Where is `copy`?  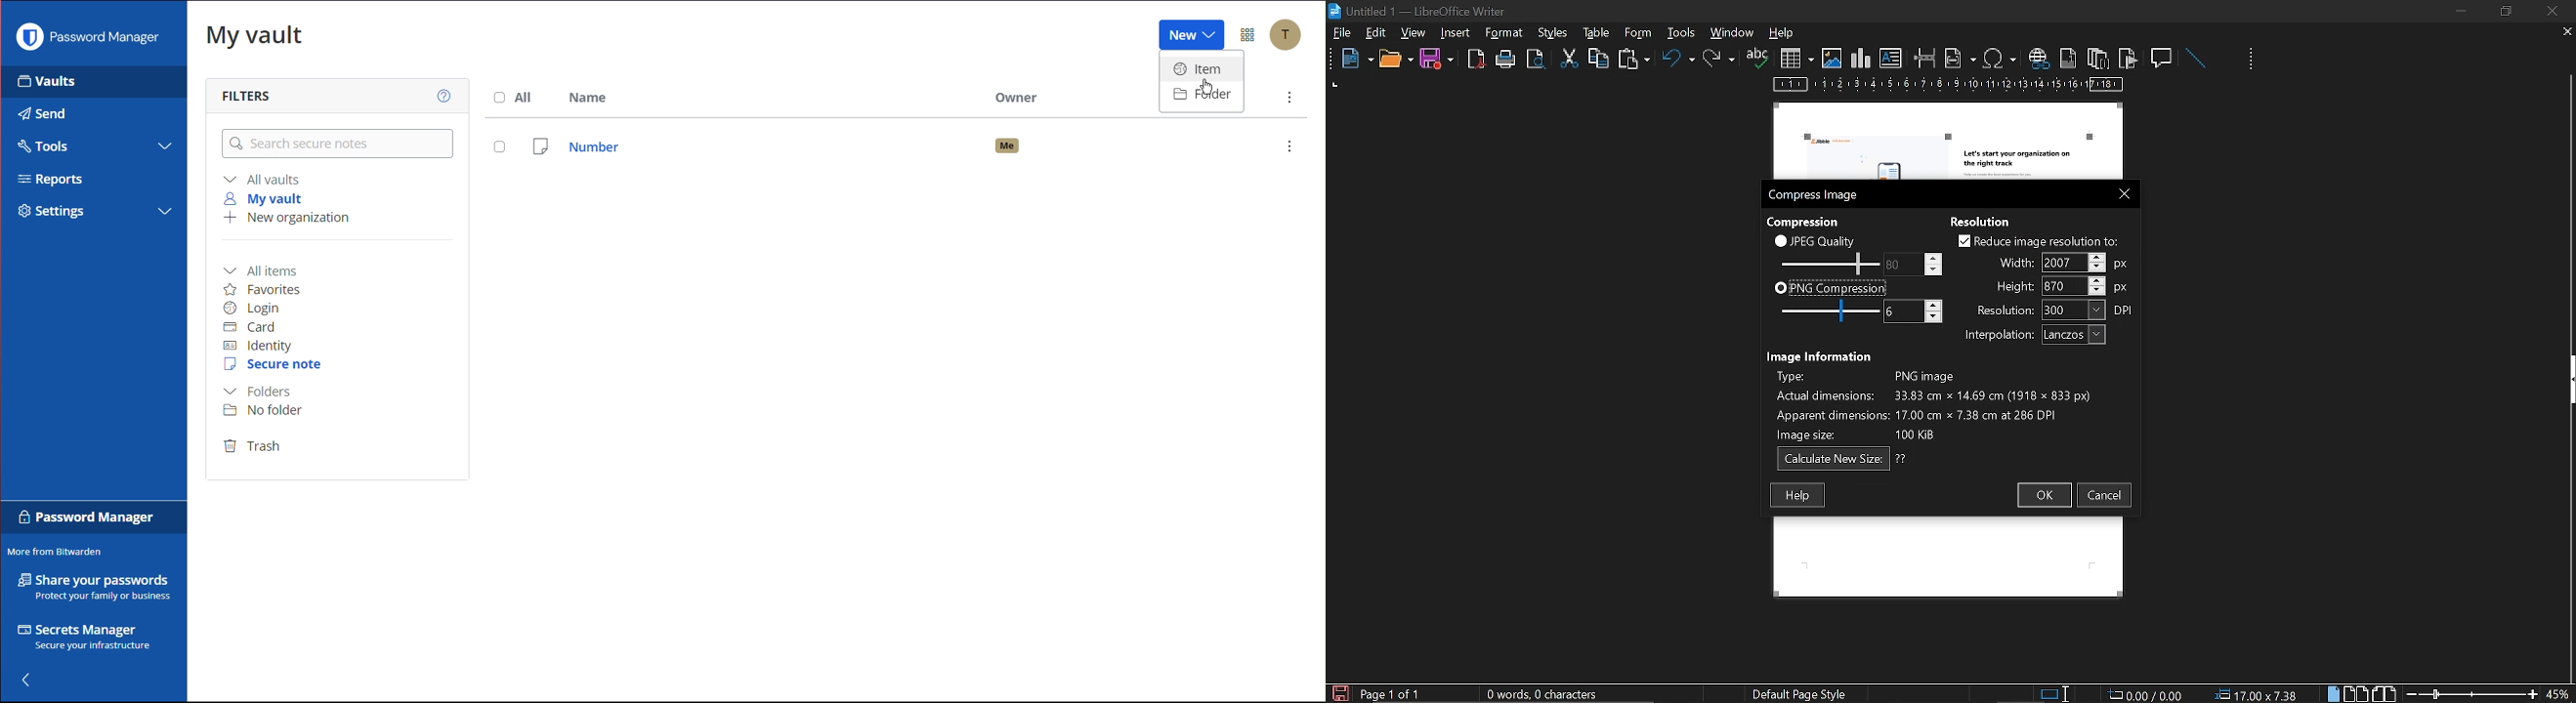
copy is located at coordinates (1598, 58).